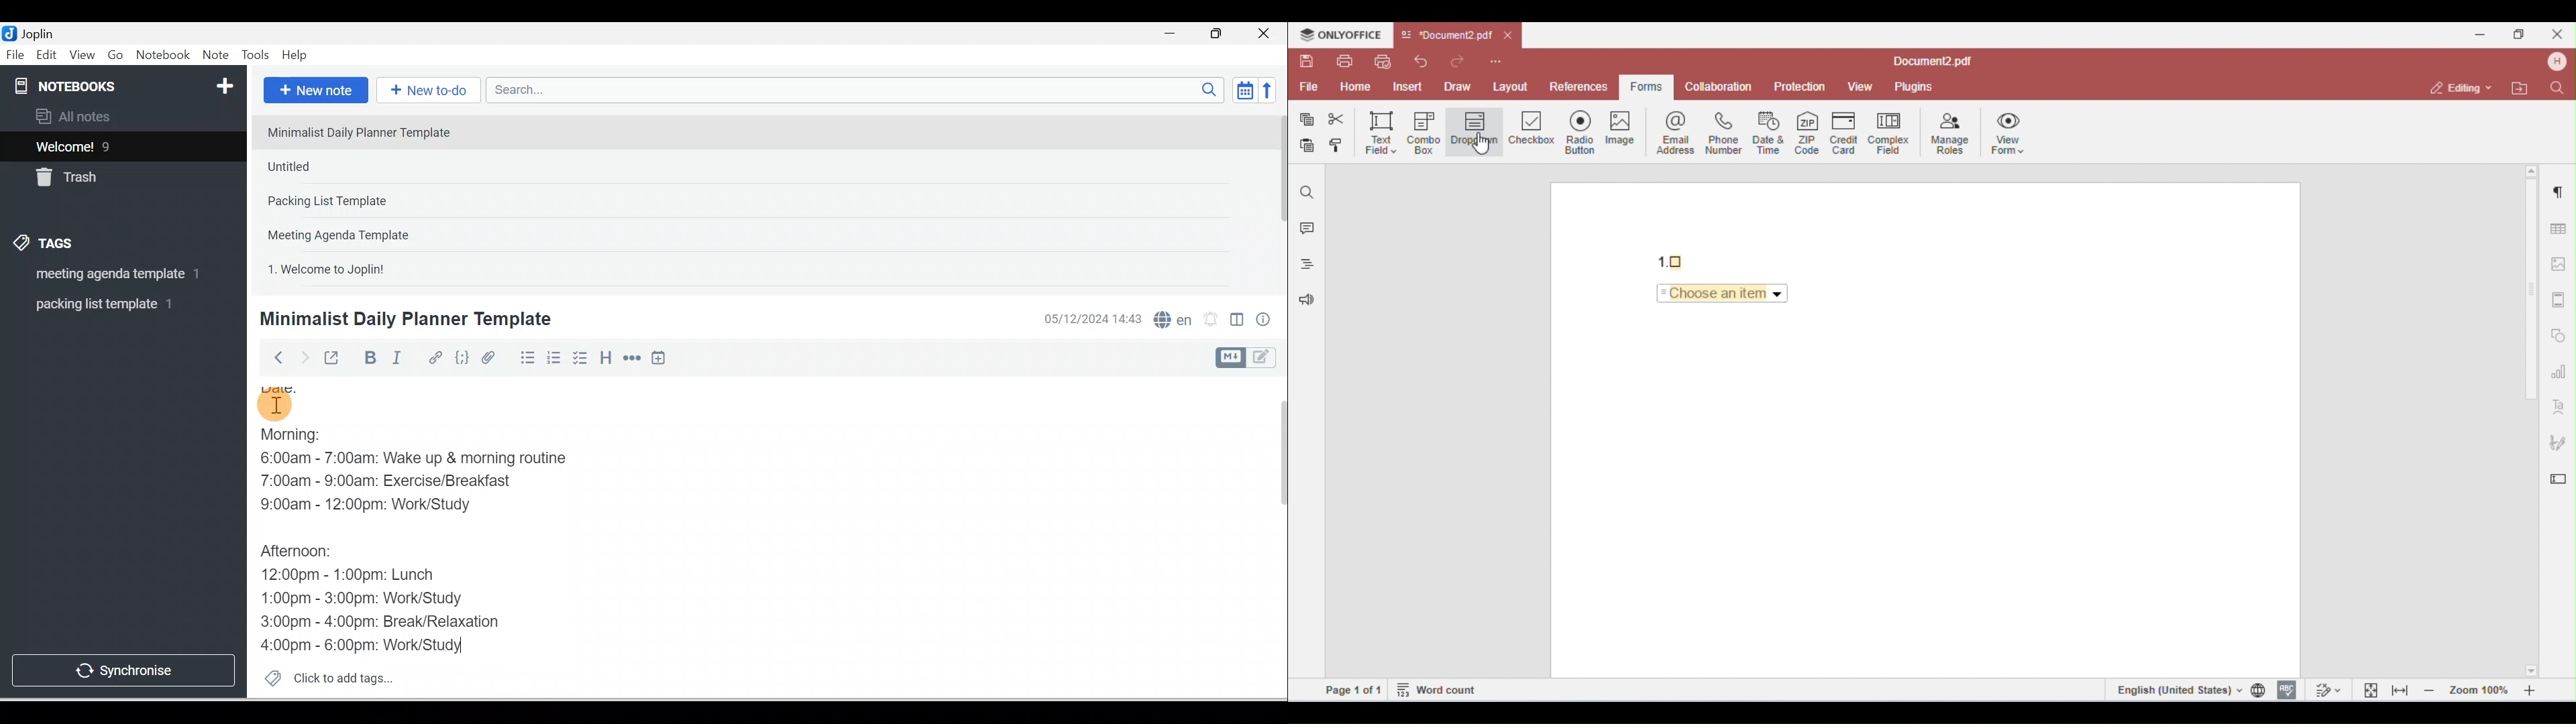 This screenshot has height=728, width=2576. Describe the element at coordinates (126, 83) in the screenshot. I see `Notebooks` at that location.